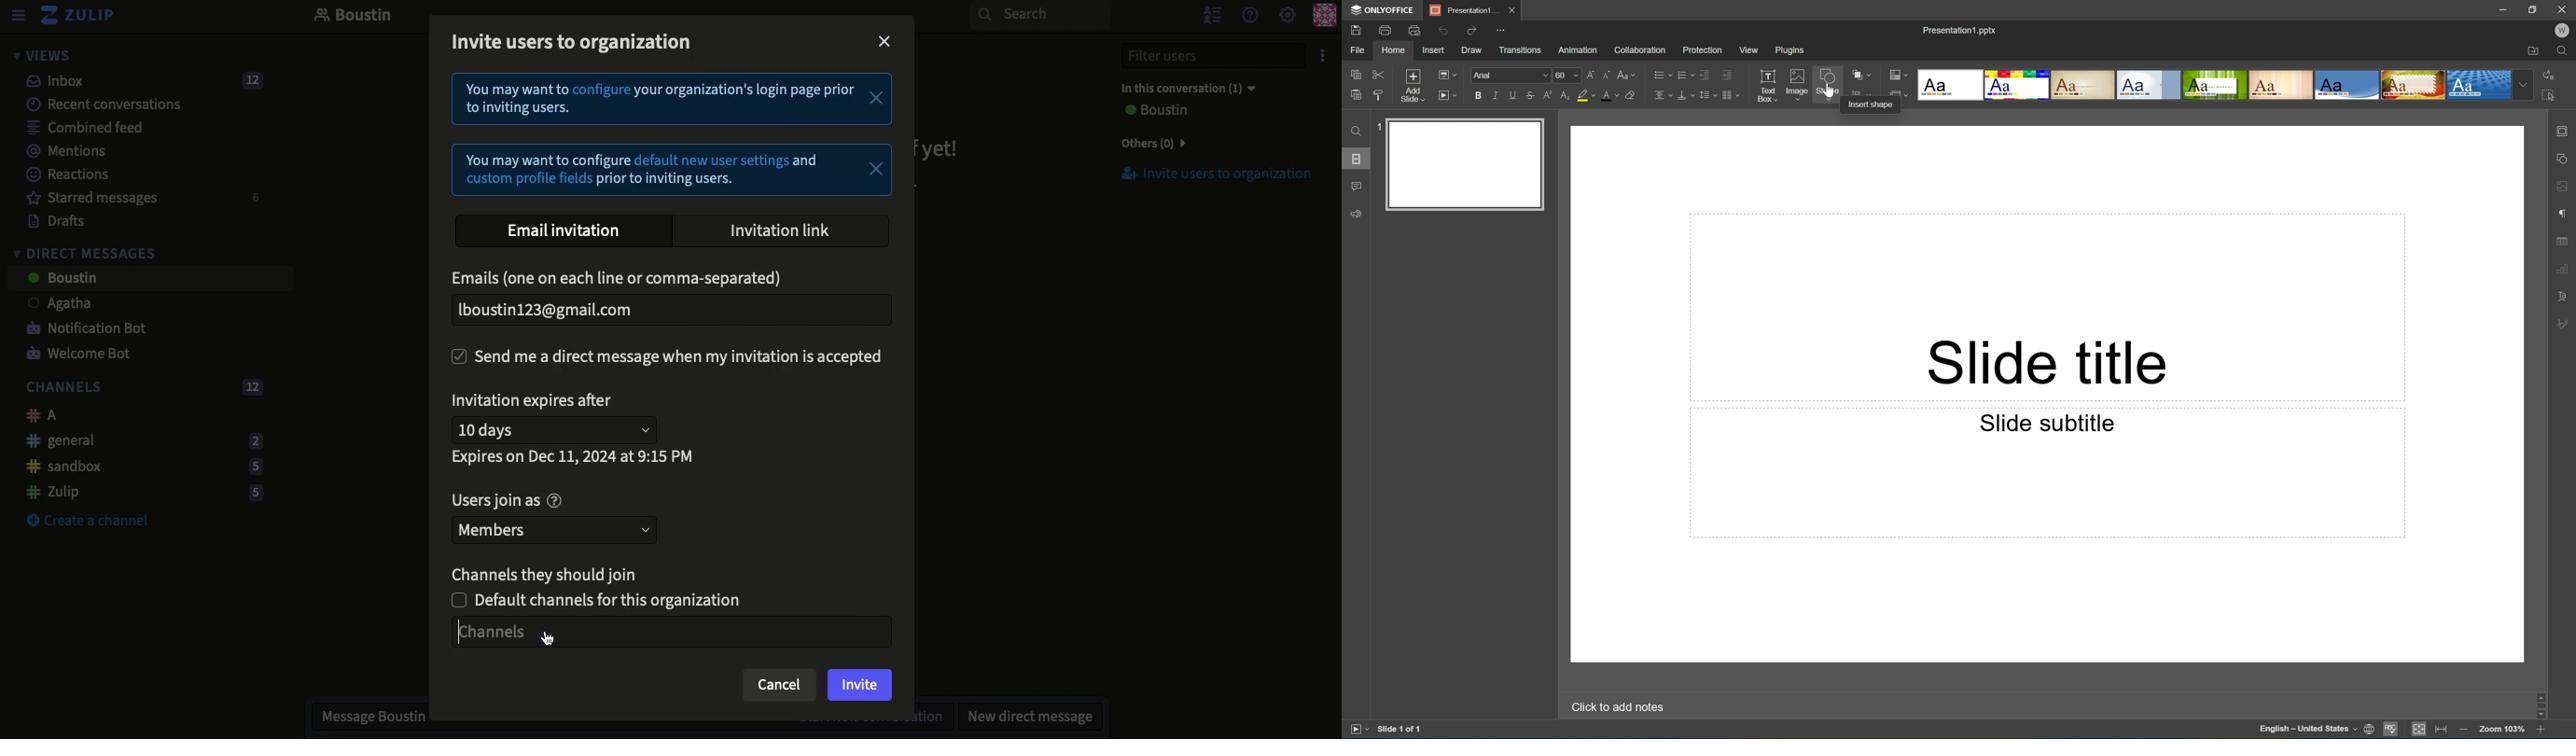 The width and height of the screenshot is (2576, 756). What do you see at coordinates (2389, 732) in the screenshot?
I see `Spell checking` at bounding box center [2389, 732].